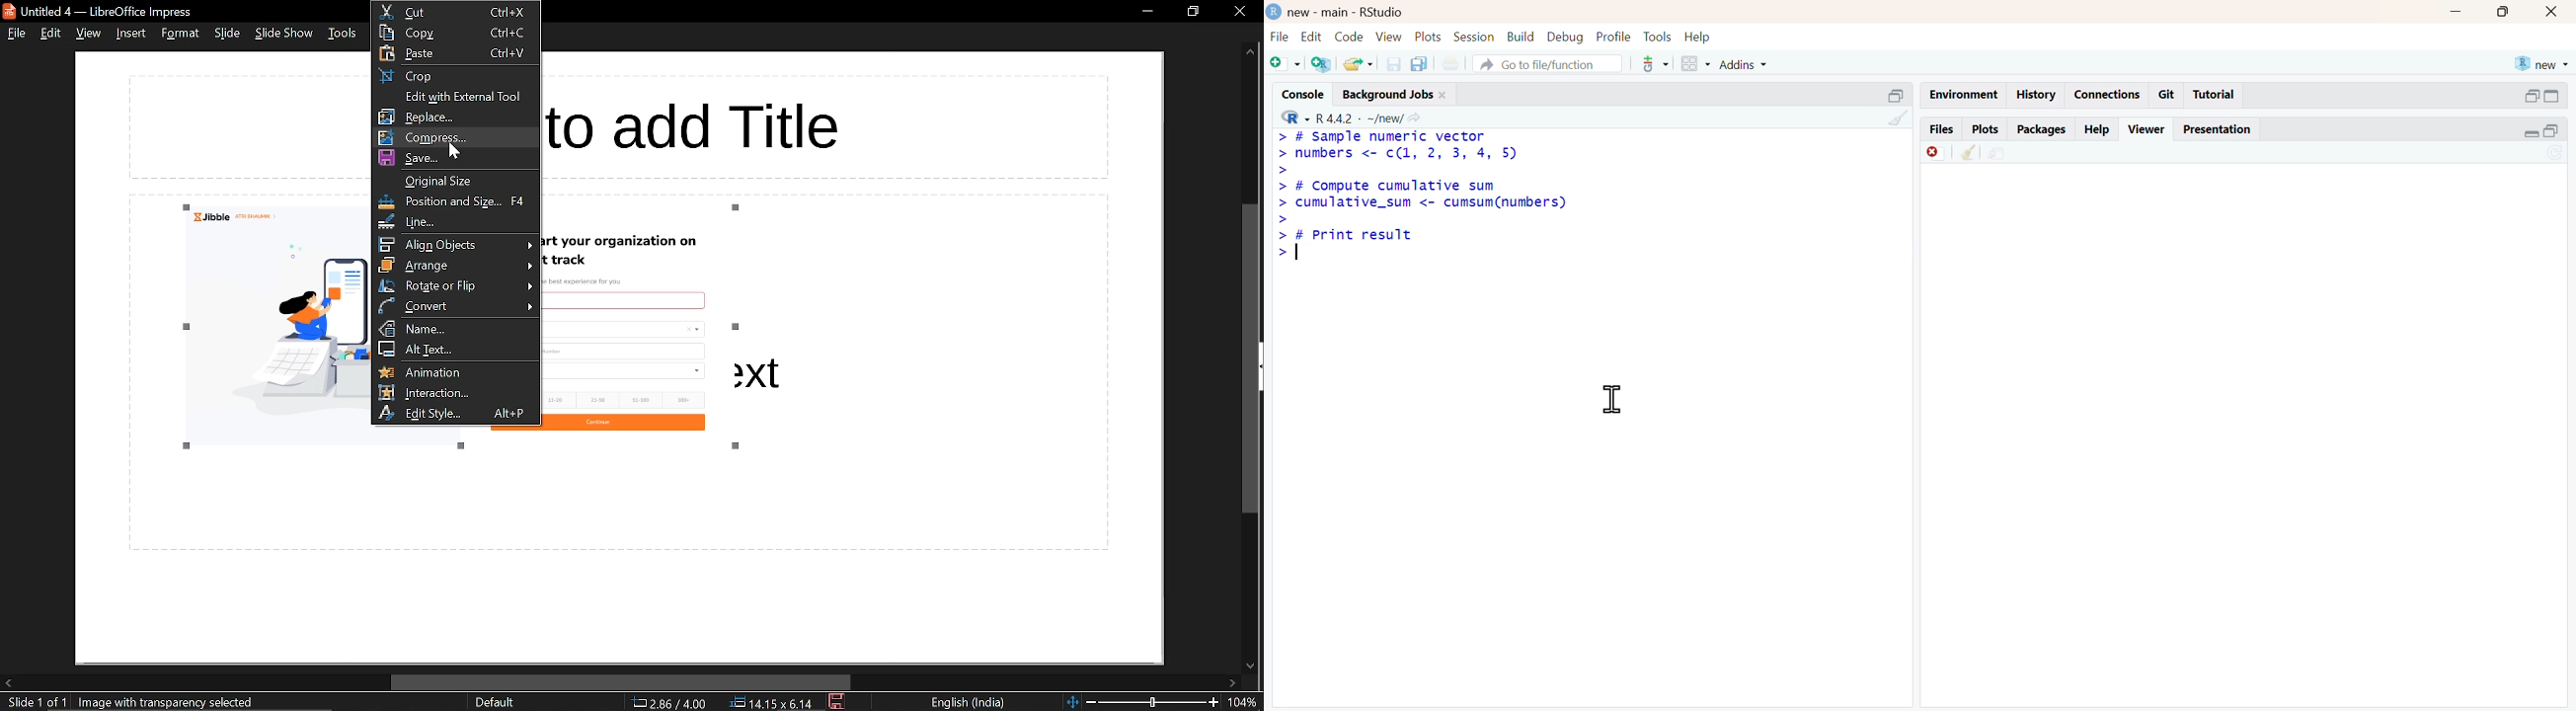 This screenshot has width=2576, height=728. What do you see at coordinates (2036, 94) in the screenshot?
I see `History` at bounding box center [2036, 94].